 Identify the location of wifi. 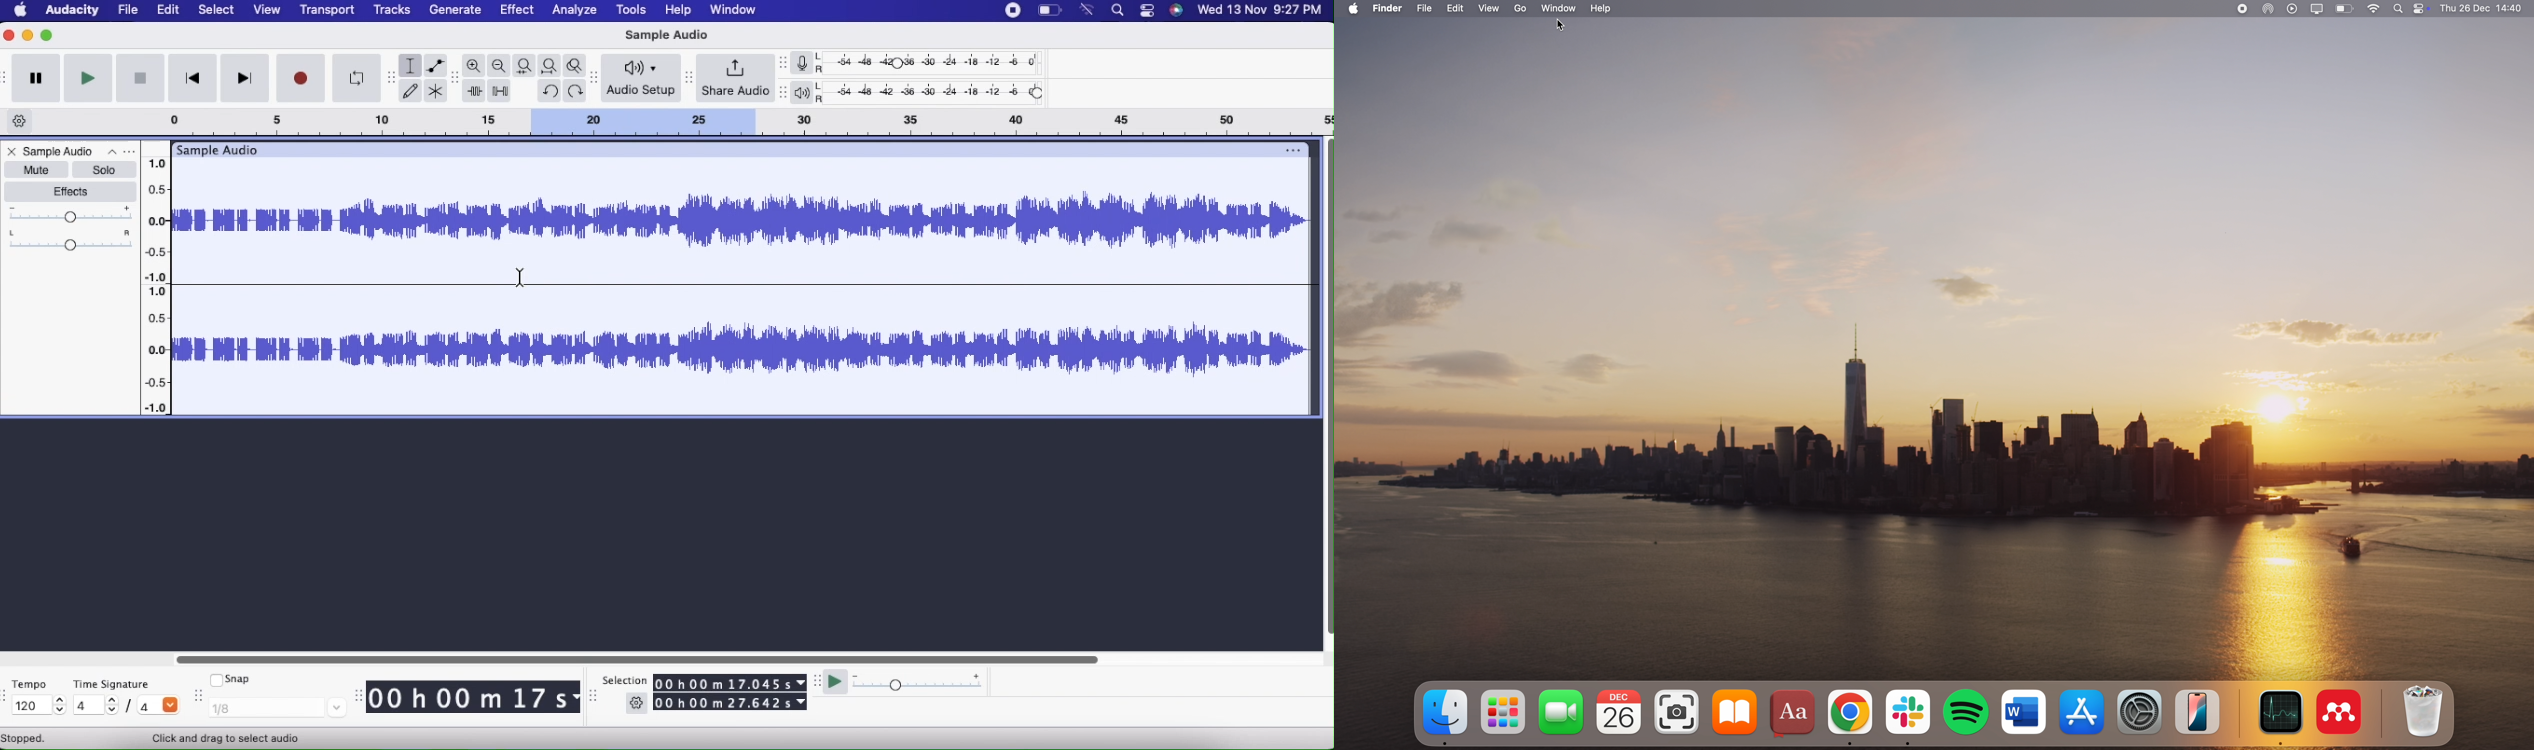
(2375, 8).